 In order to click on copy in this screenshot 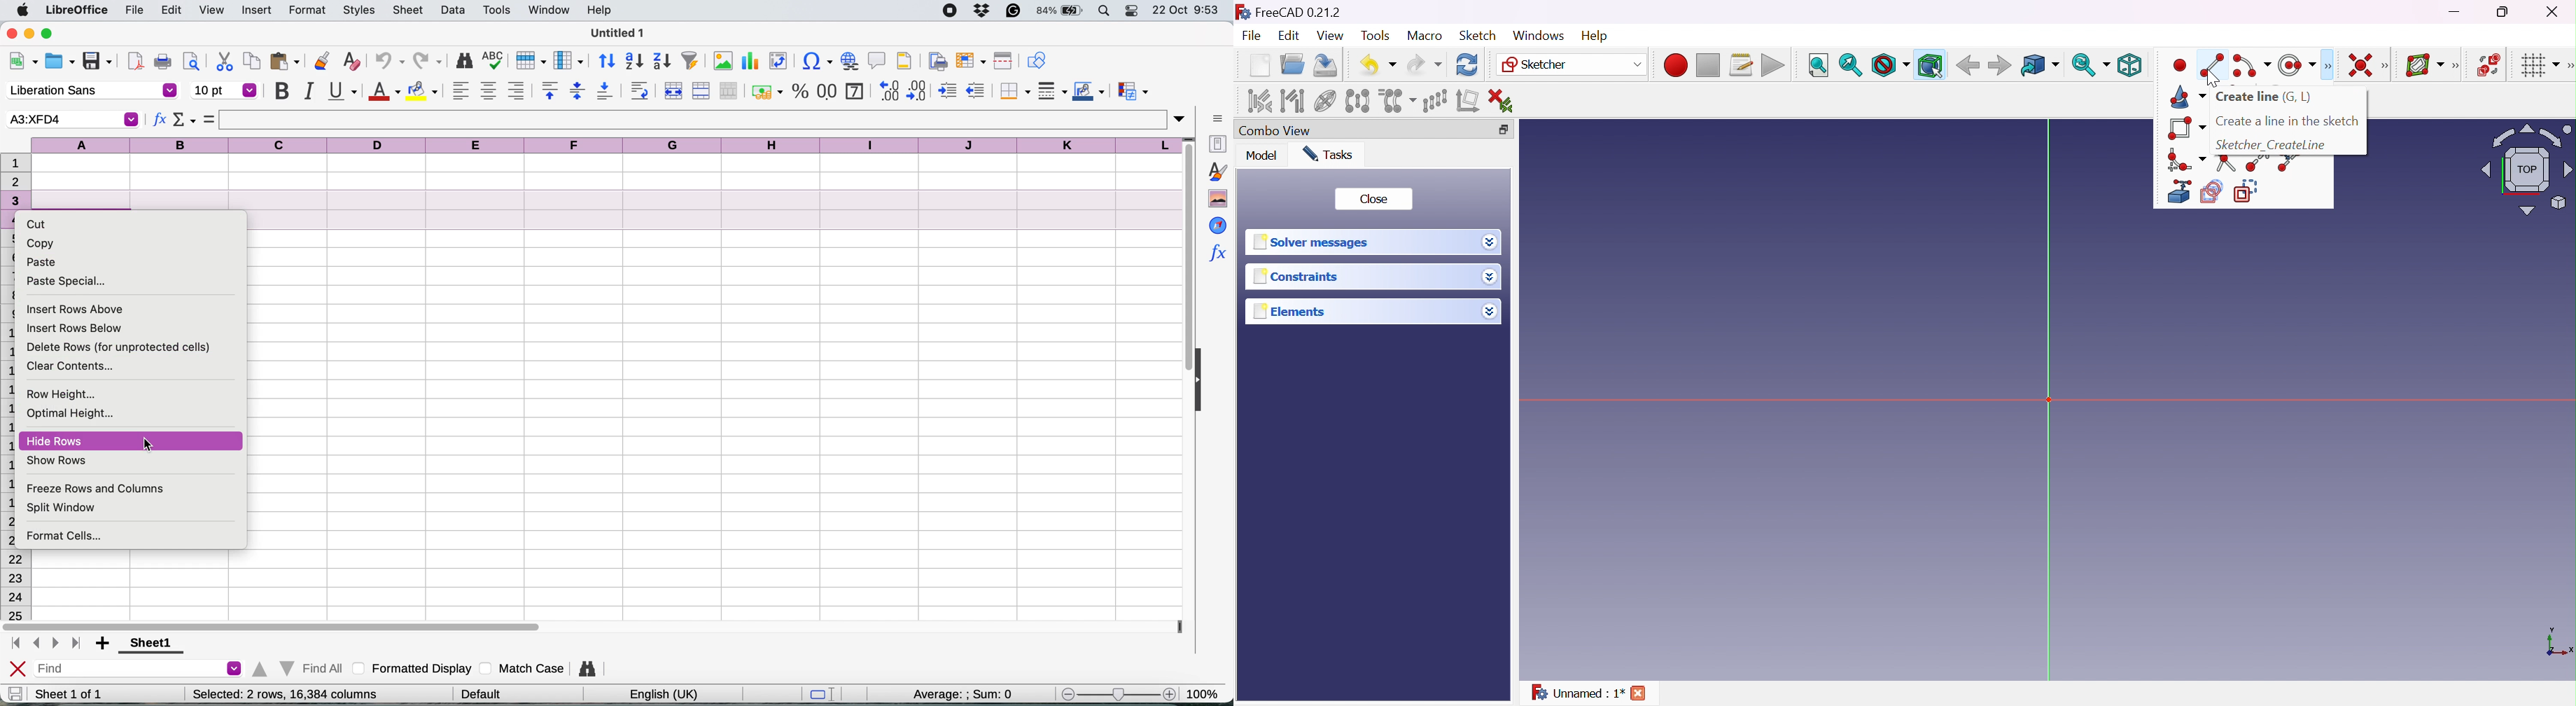, I will do `click(43, 244)`.